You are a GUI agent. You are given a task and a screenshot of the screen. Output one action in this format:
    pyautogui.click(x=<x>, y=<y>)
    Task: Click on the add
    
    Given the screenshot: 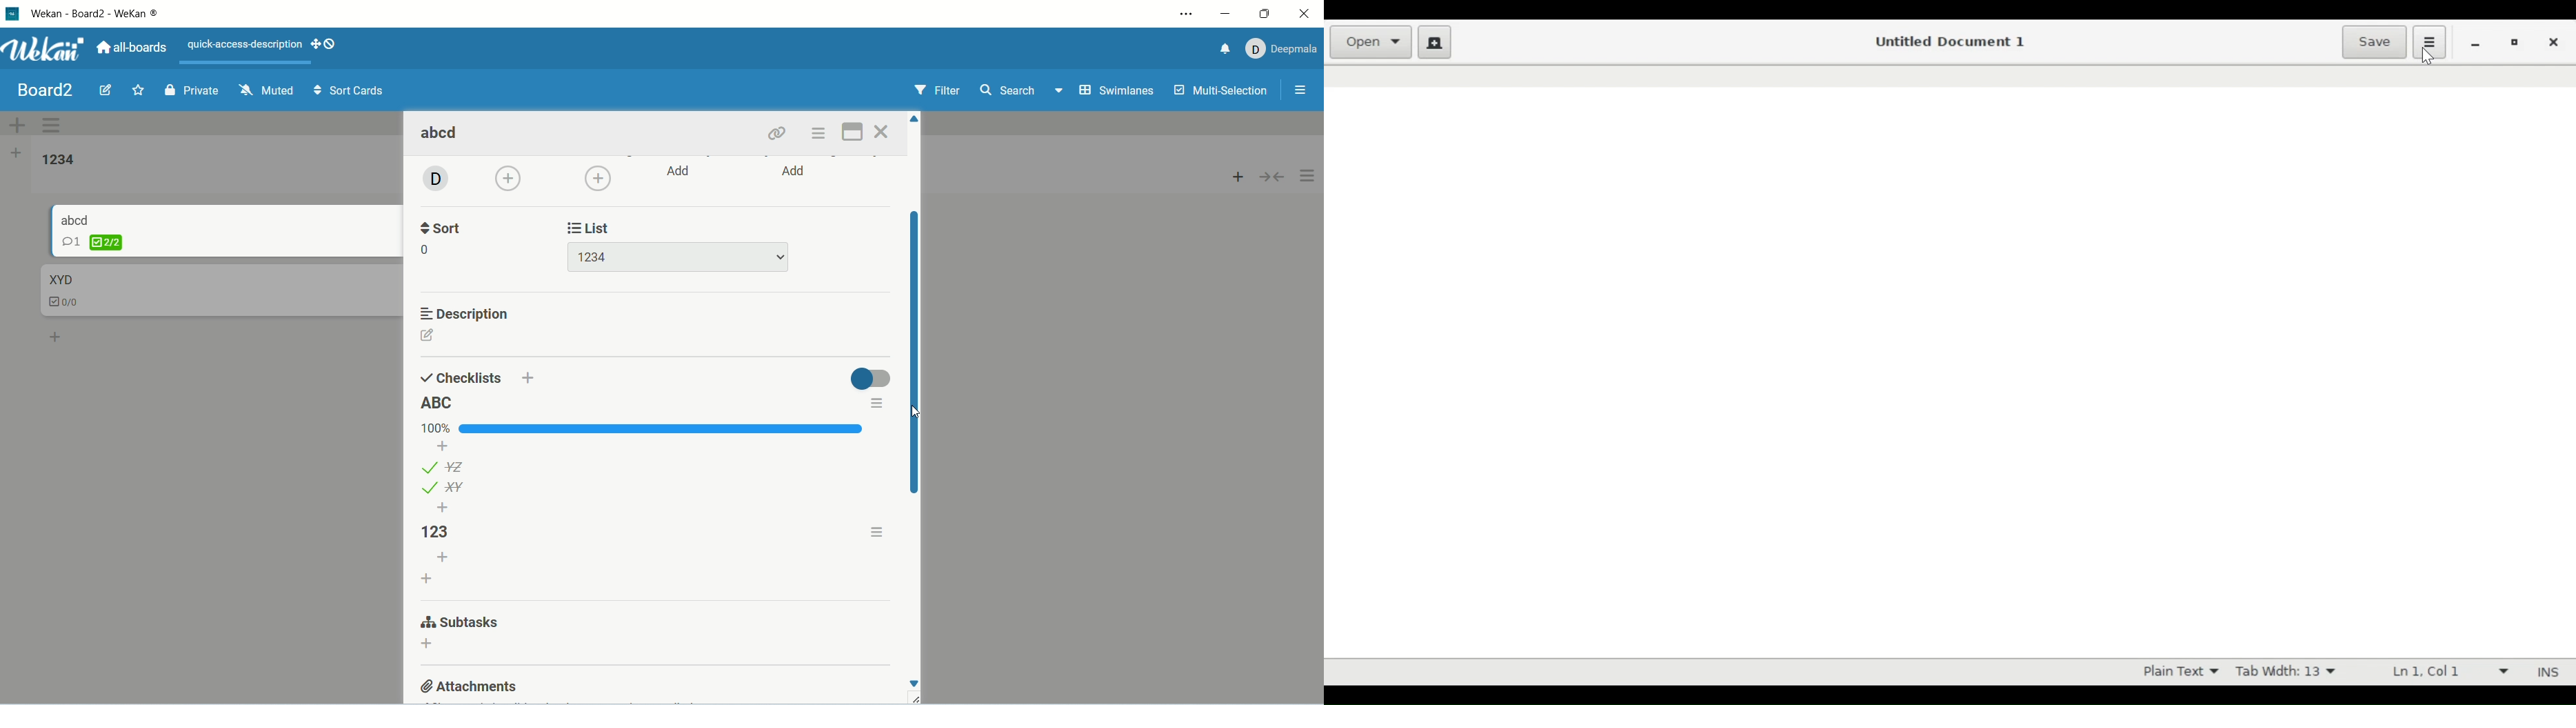 What is the action you would take?
    pyautogui.click(x=1234, y=179)
    